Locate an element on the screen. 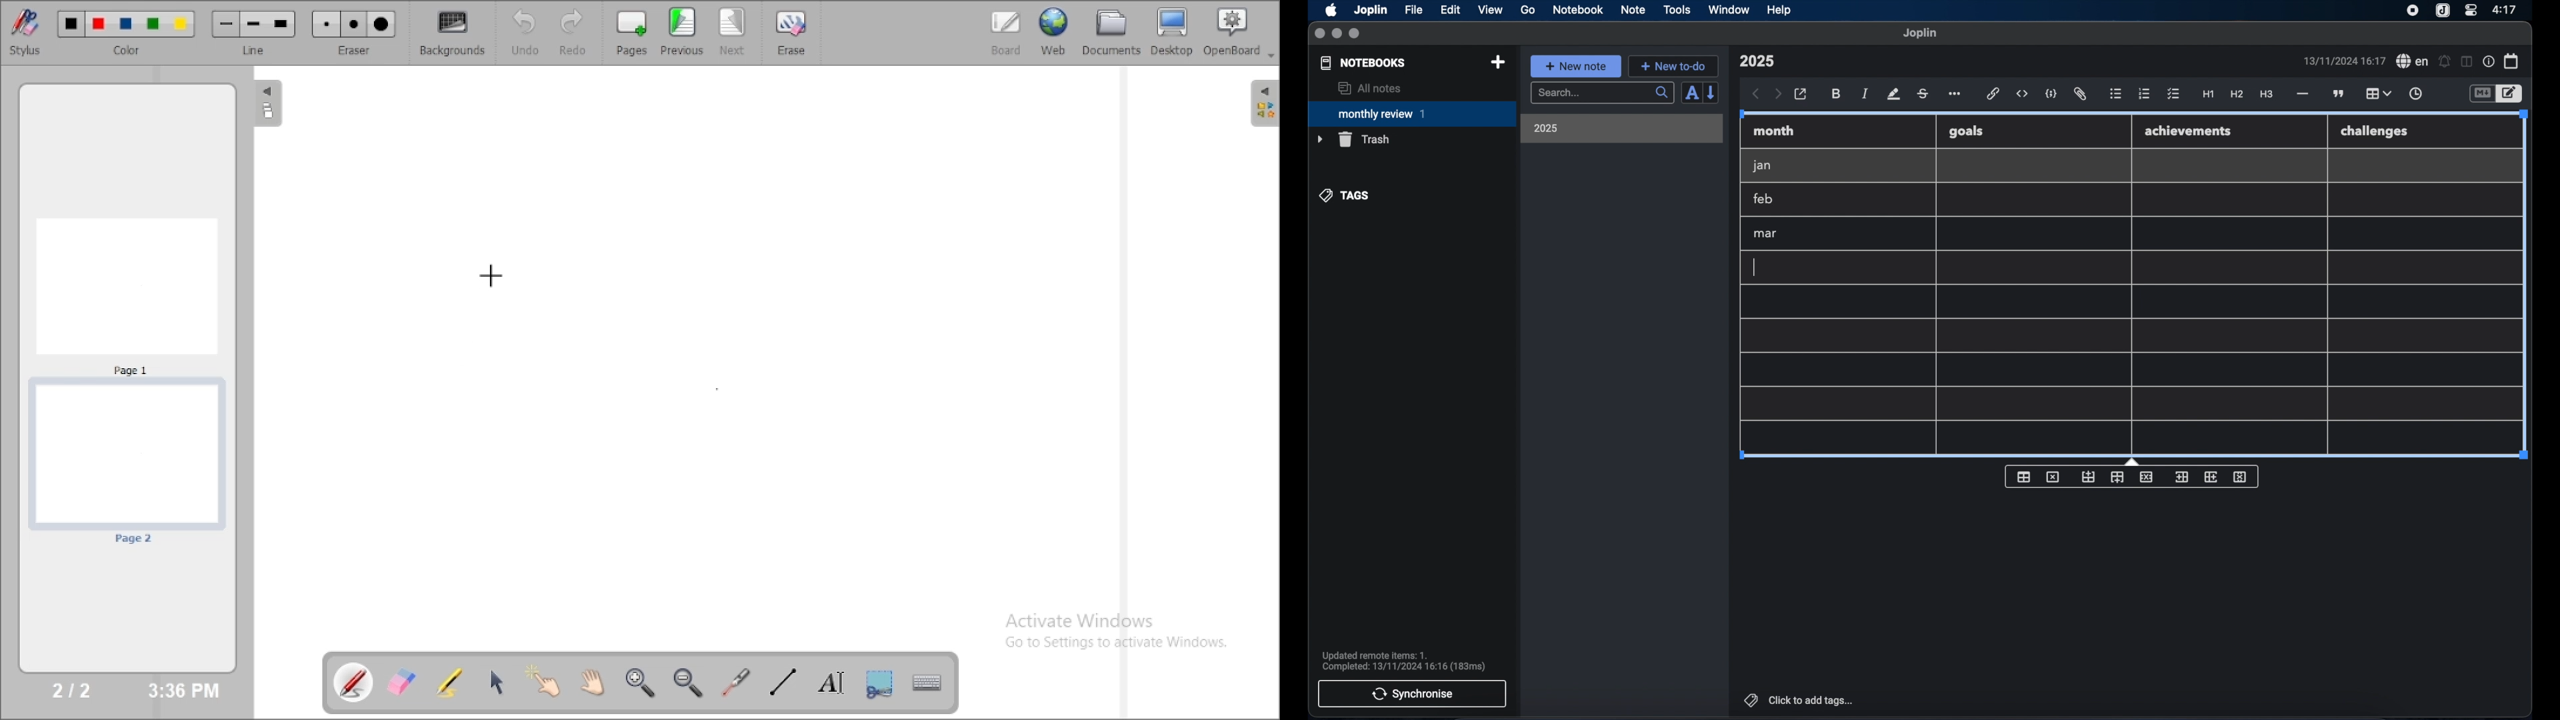 Image resolution: width=2576 pixels, height=728 pixels. control center is located at coordinates (2470, 9).